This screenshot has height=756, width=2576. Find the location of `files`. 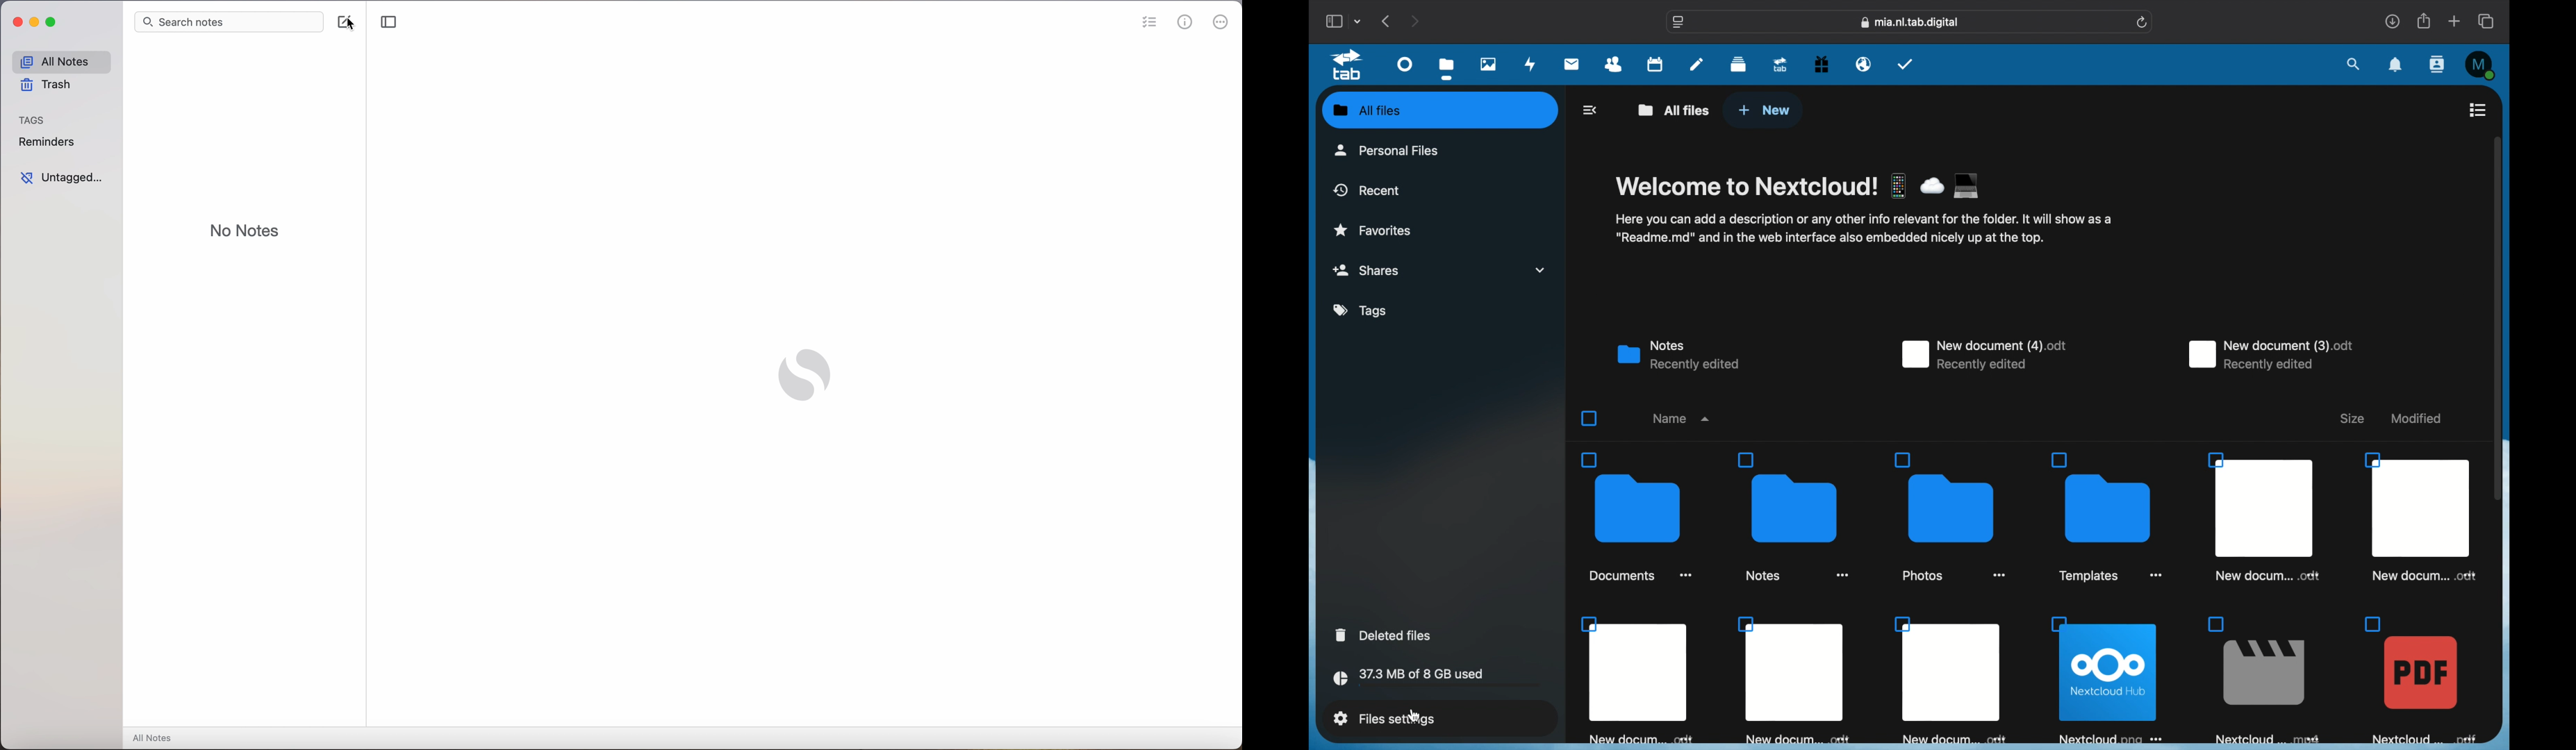

files is located at coordinates (1446, 69).